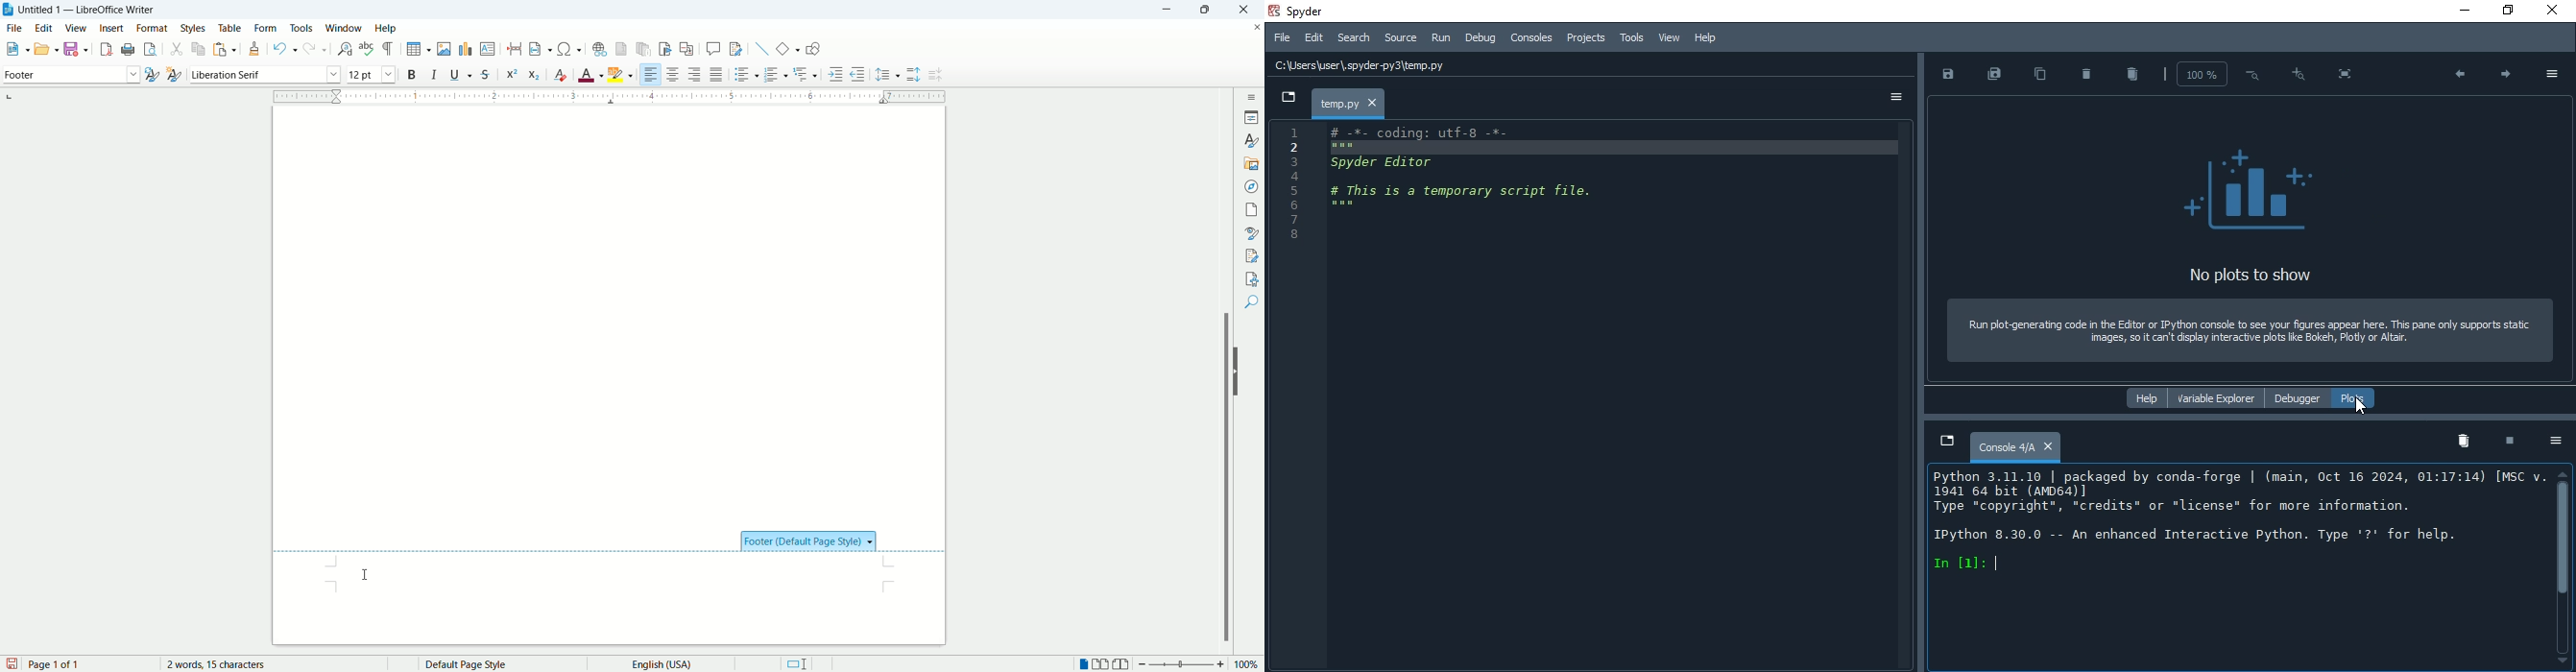  Describe the element at coordinates (2085, 73) in the screenshot. I see `delete` at that location.